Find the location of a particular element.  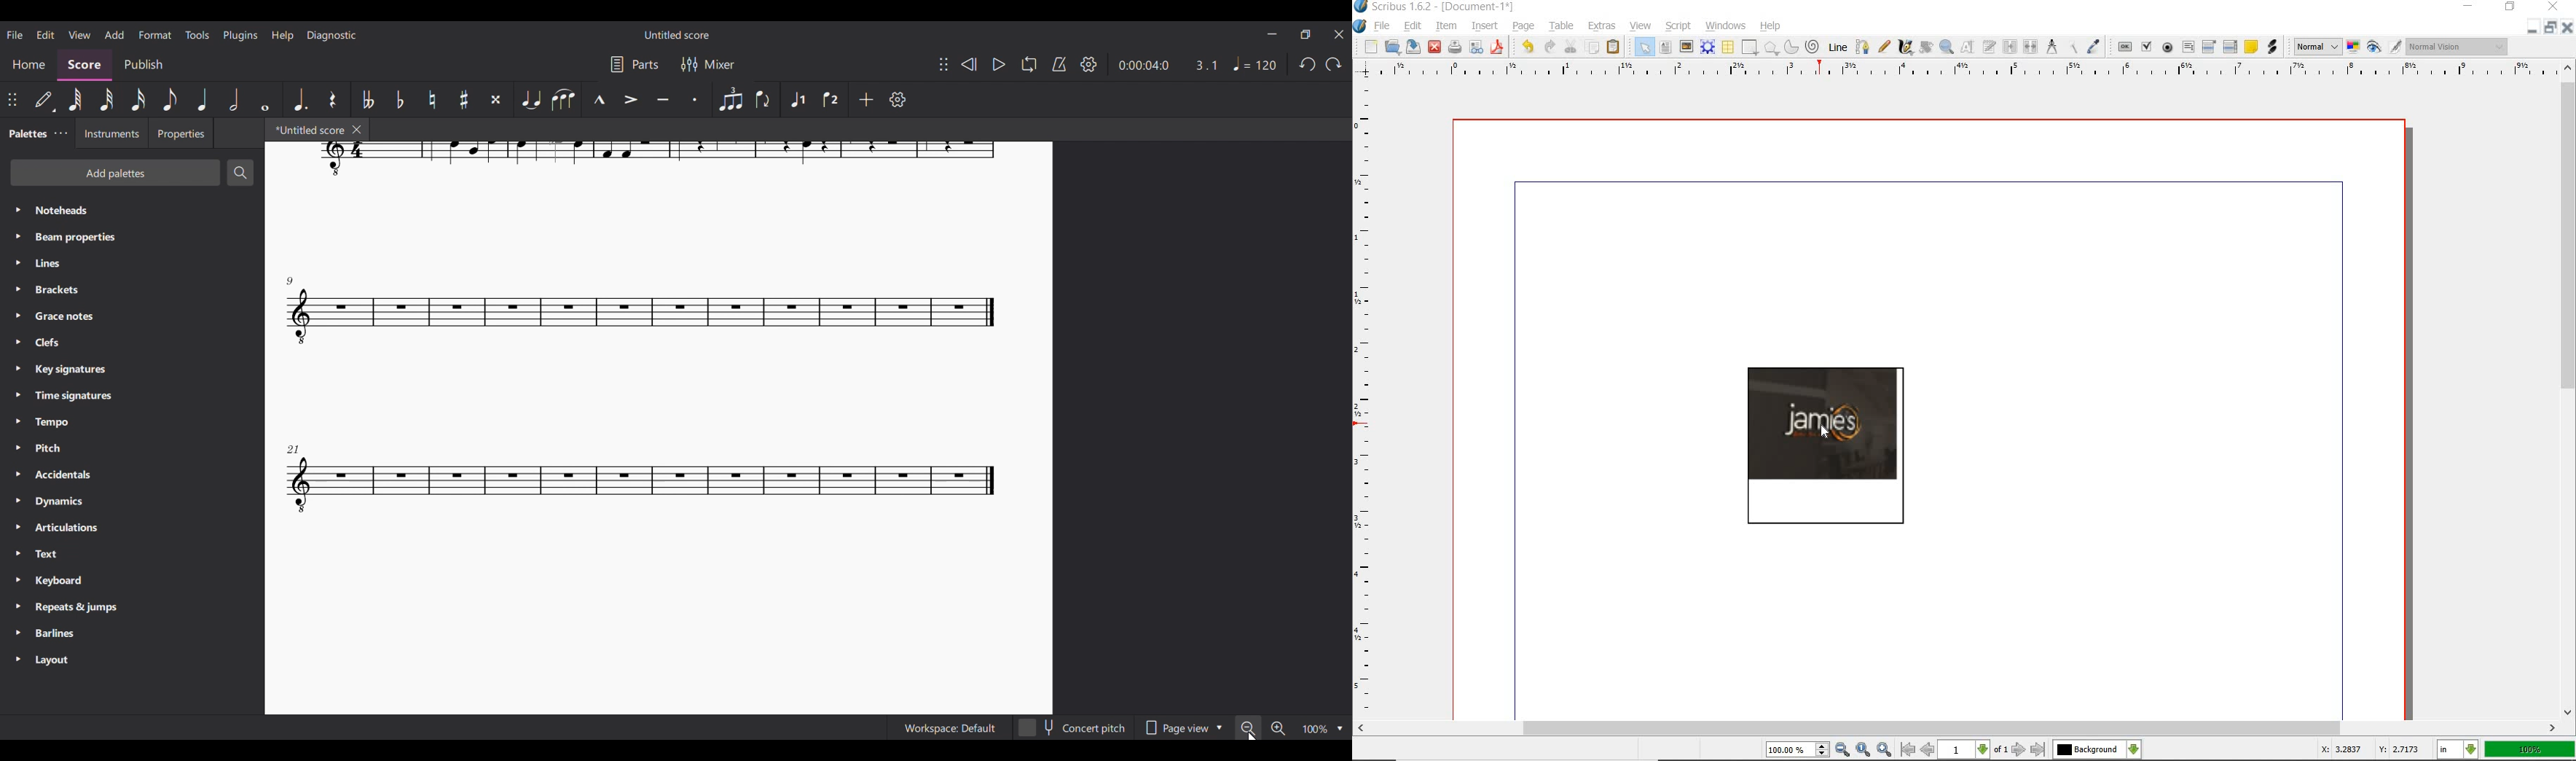

RESTORE is located at coordinates (2510, 7).